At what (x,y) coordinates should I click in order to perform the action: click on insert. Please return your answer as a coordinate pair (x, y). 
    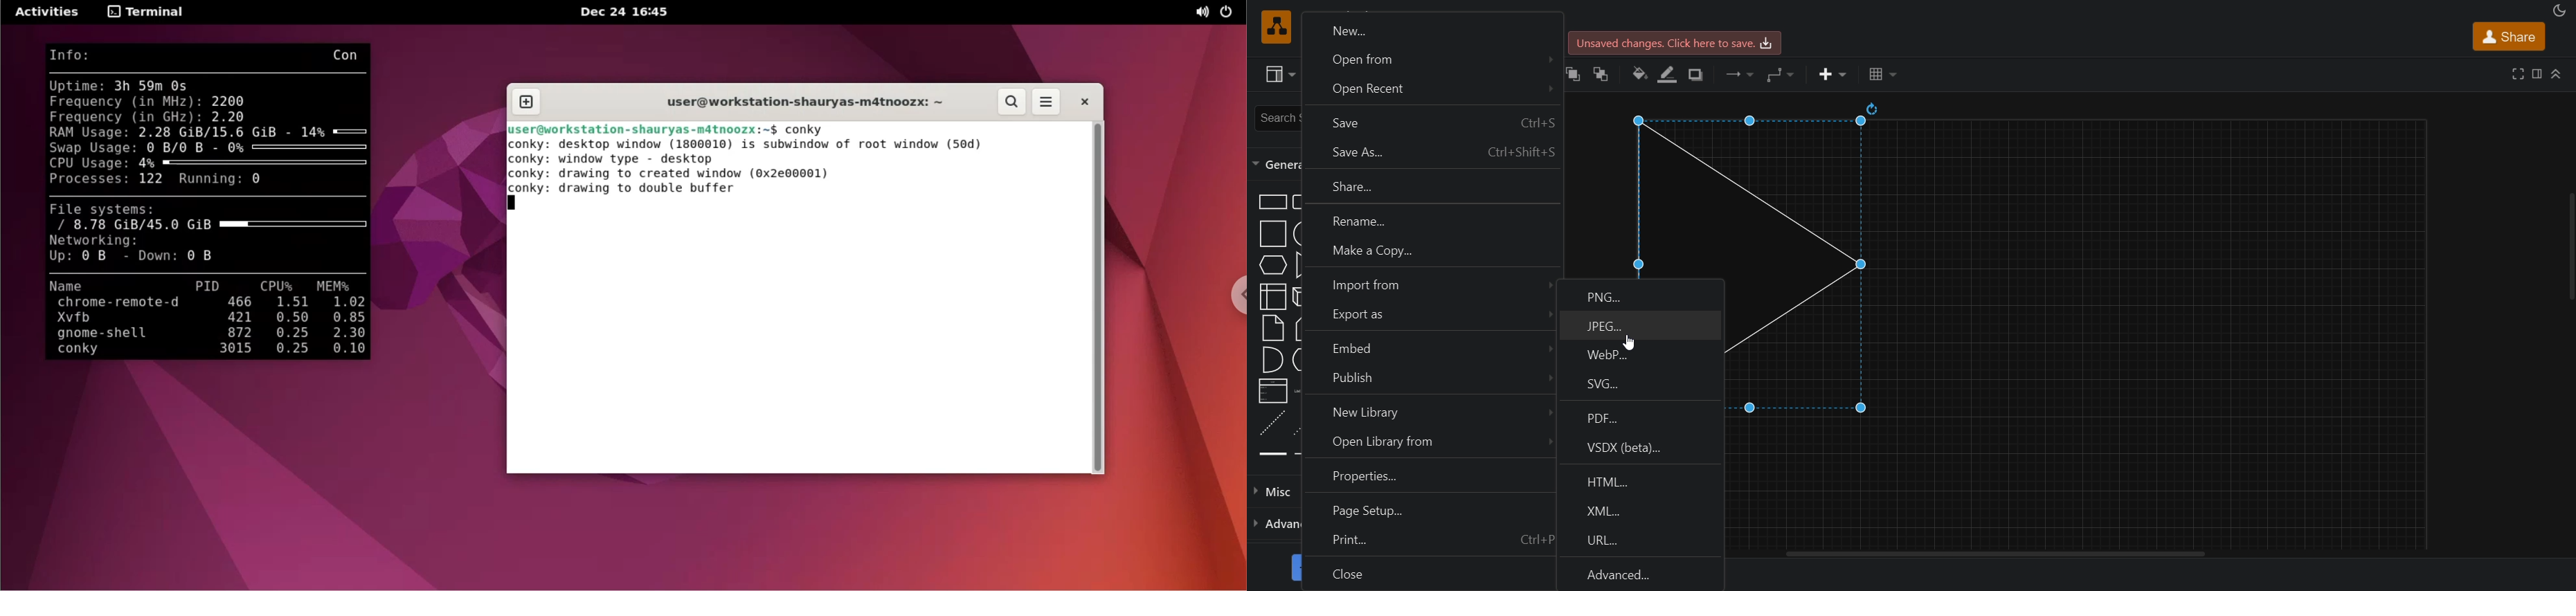
    Looking at the image, I should click on (1831, 75).